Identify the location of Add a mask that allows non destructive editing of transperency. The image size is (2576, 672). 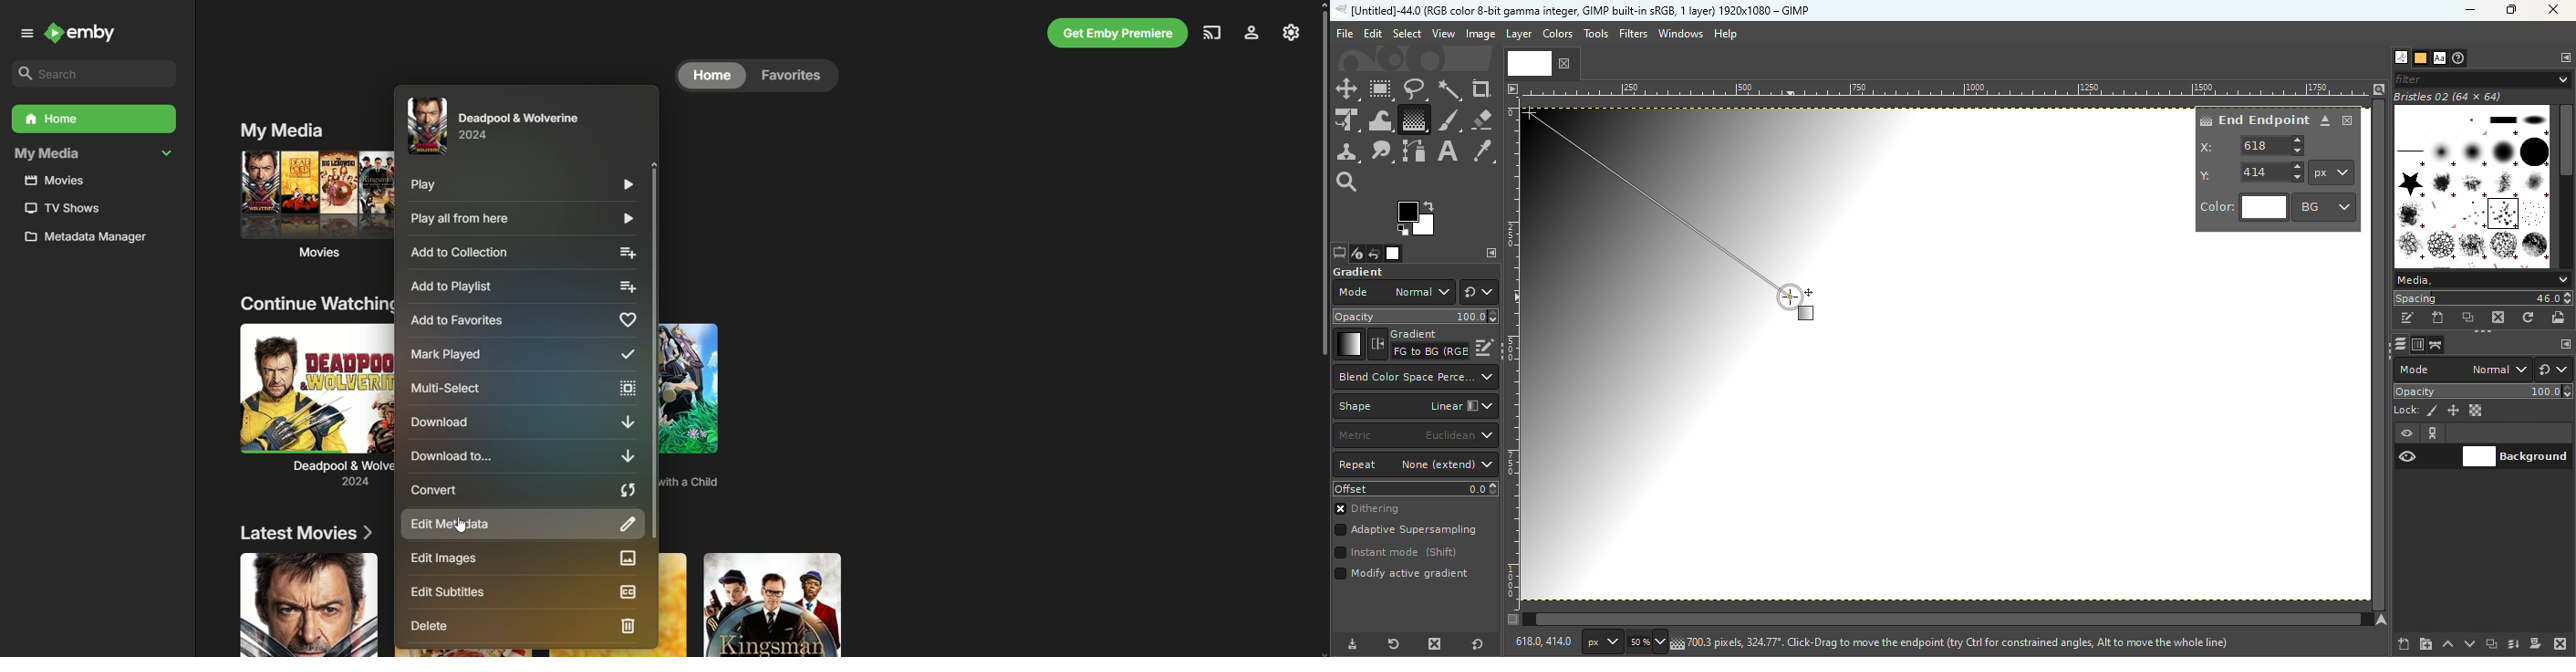
(2536, 643).